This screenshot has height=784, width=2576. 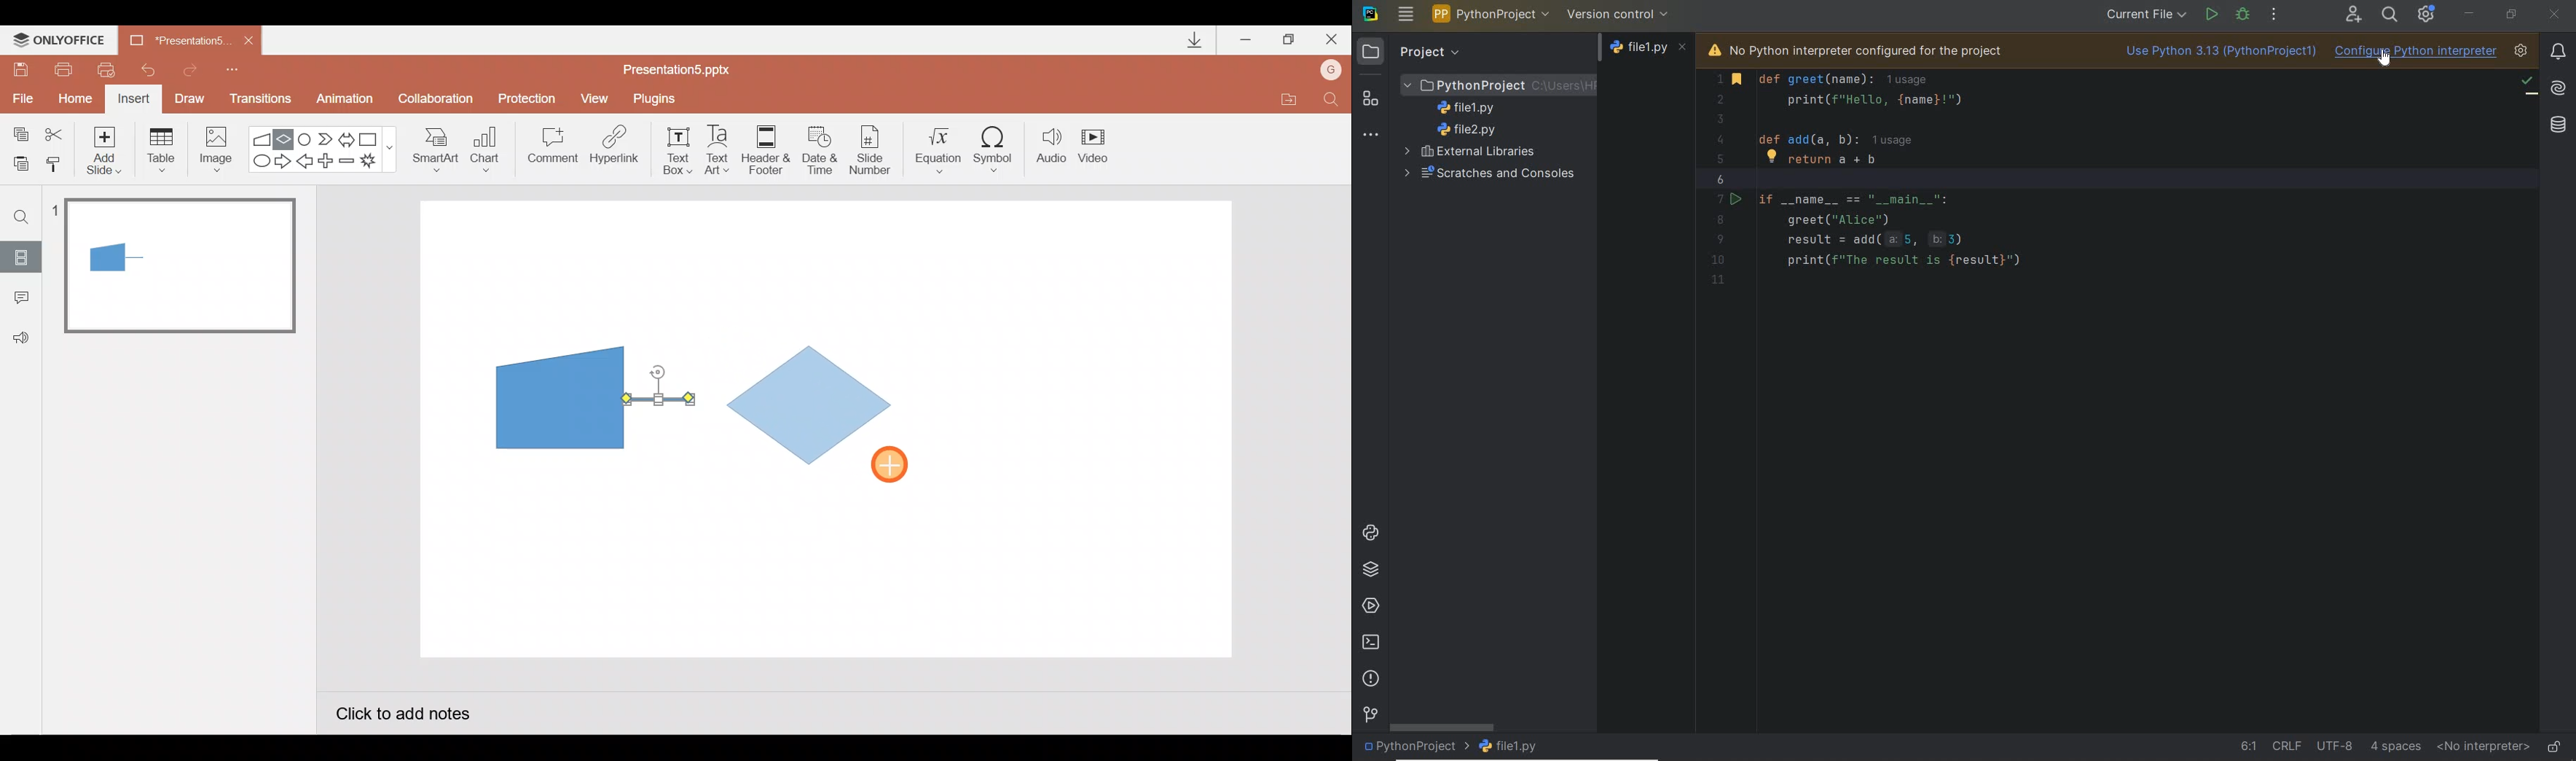 What do you see at coordinates (372, 138) in the screenshot?
I see `Rectangle` at bounding box center [372, 138].